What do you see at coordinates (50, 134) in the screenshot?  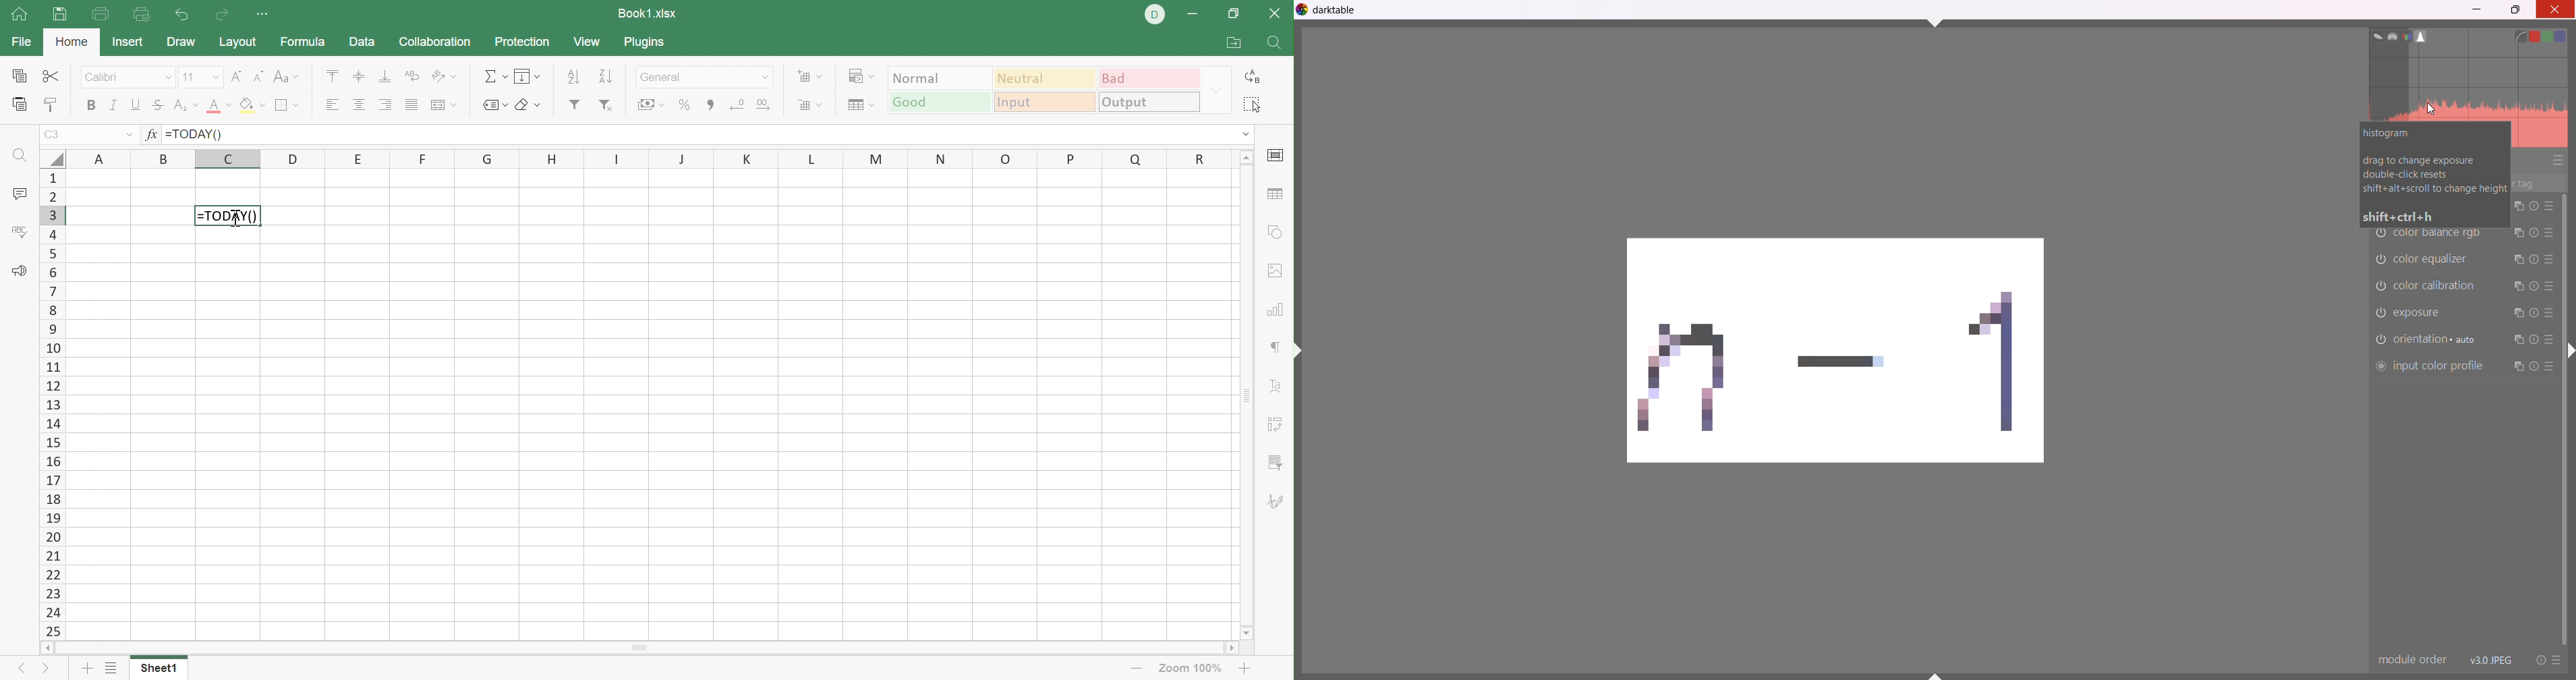 I see `C3` at bounding box center [50, 134].